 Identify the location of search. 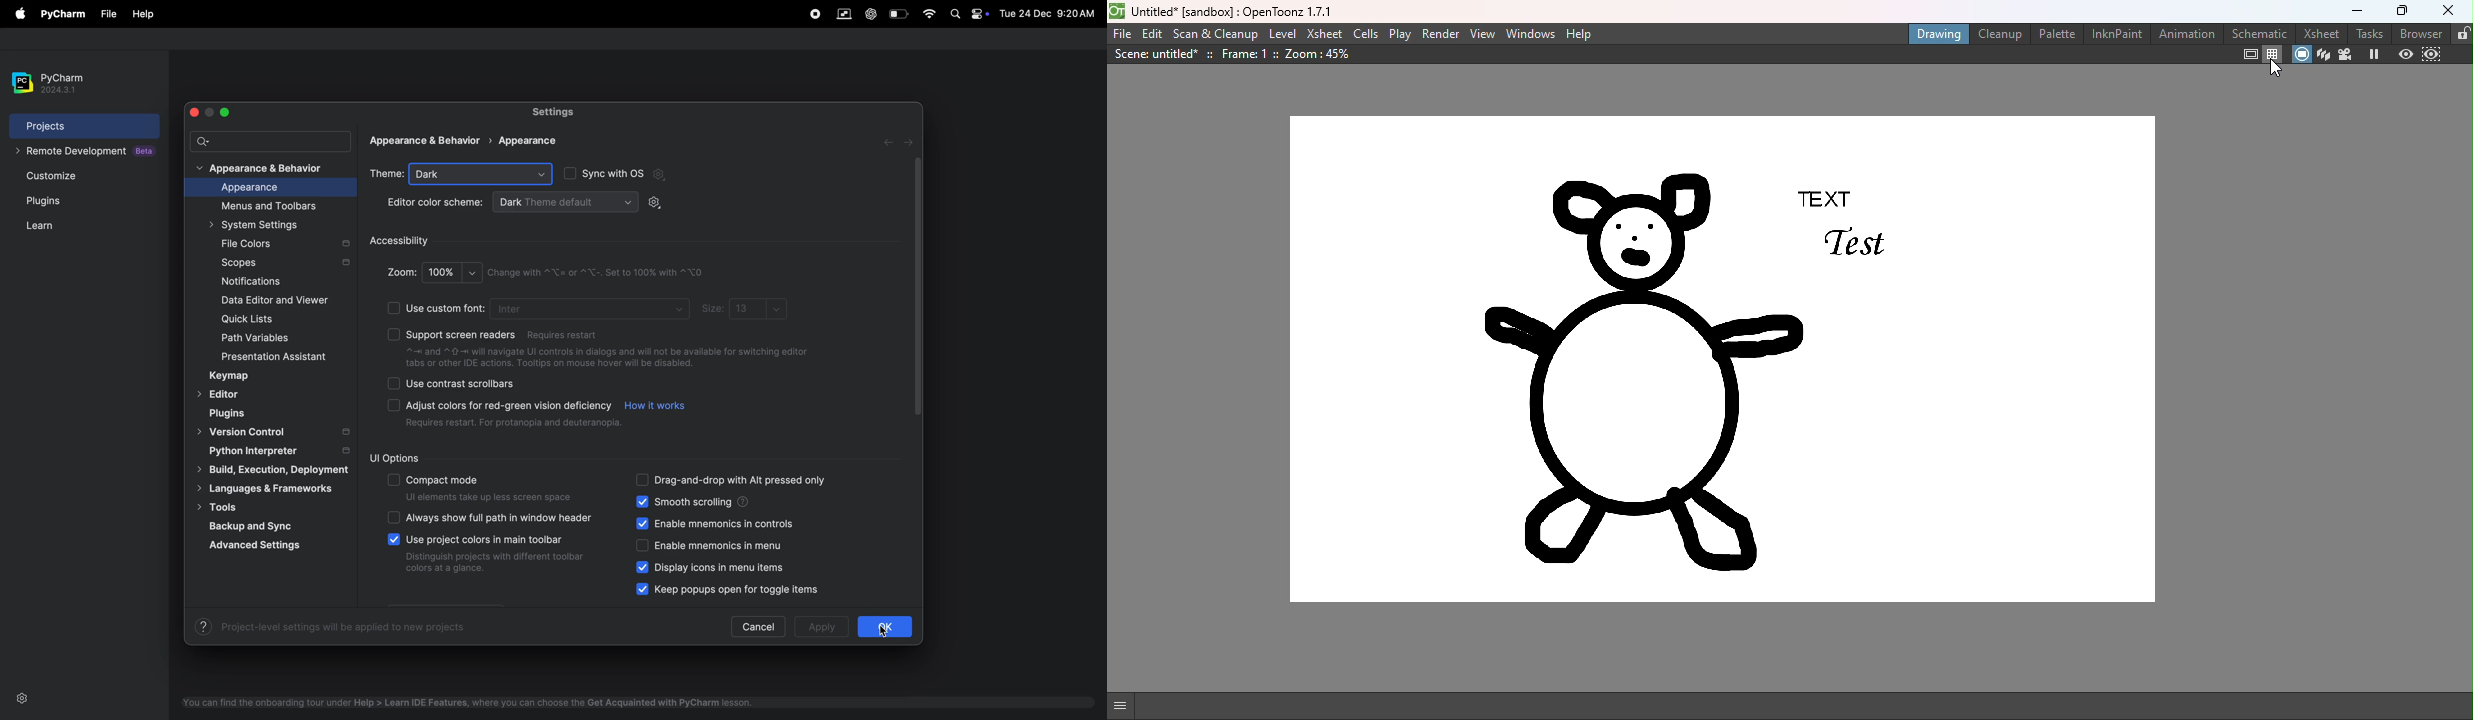
(271, 140).